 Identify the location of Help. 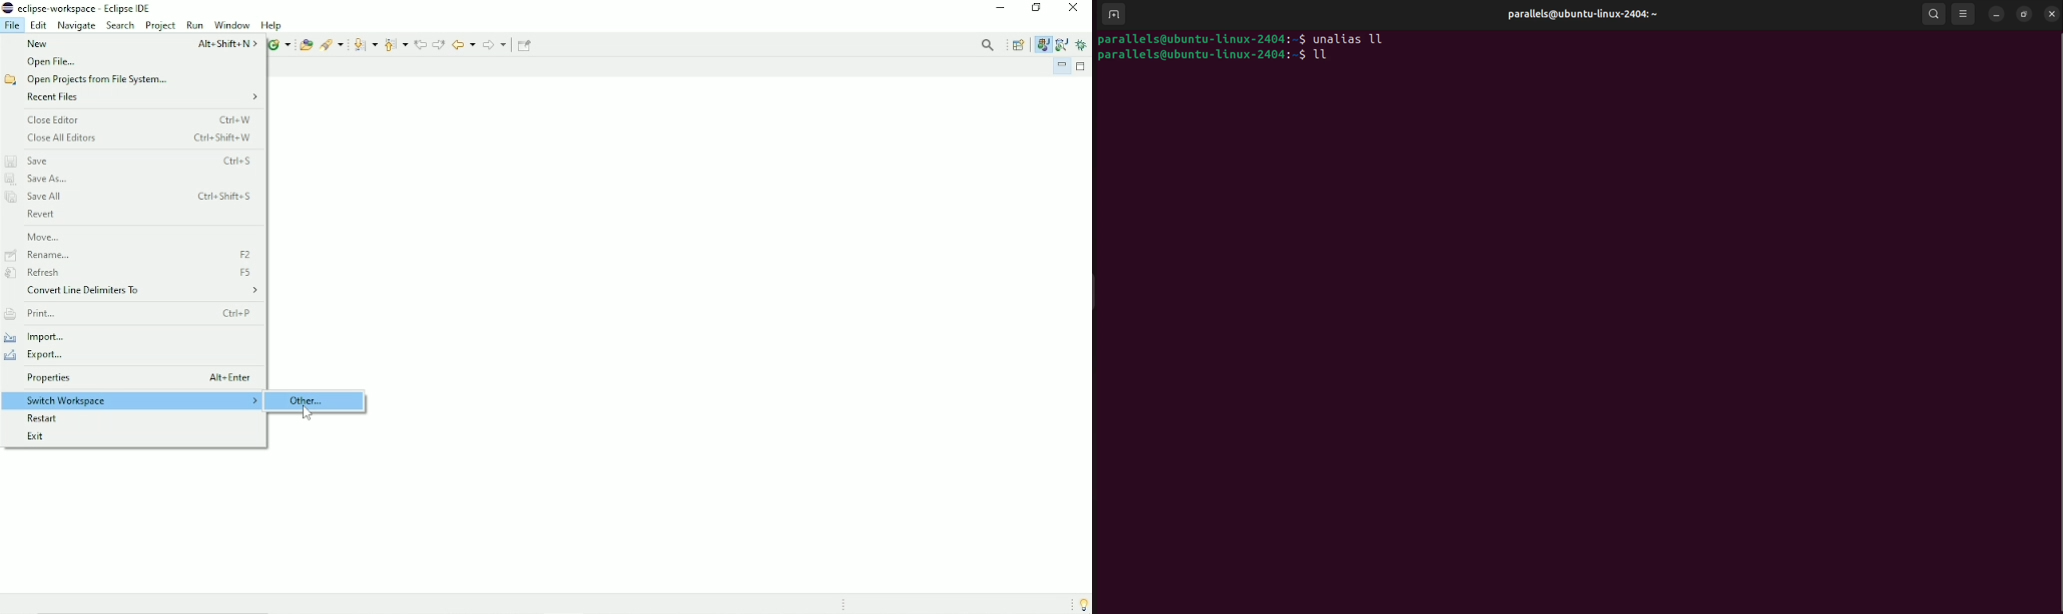
(273, 25).